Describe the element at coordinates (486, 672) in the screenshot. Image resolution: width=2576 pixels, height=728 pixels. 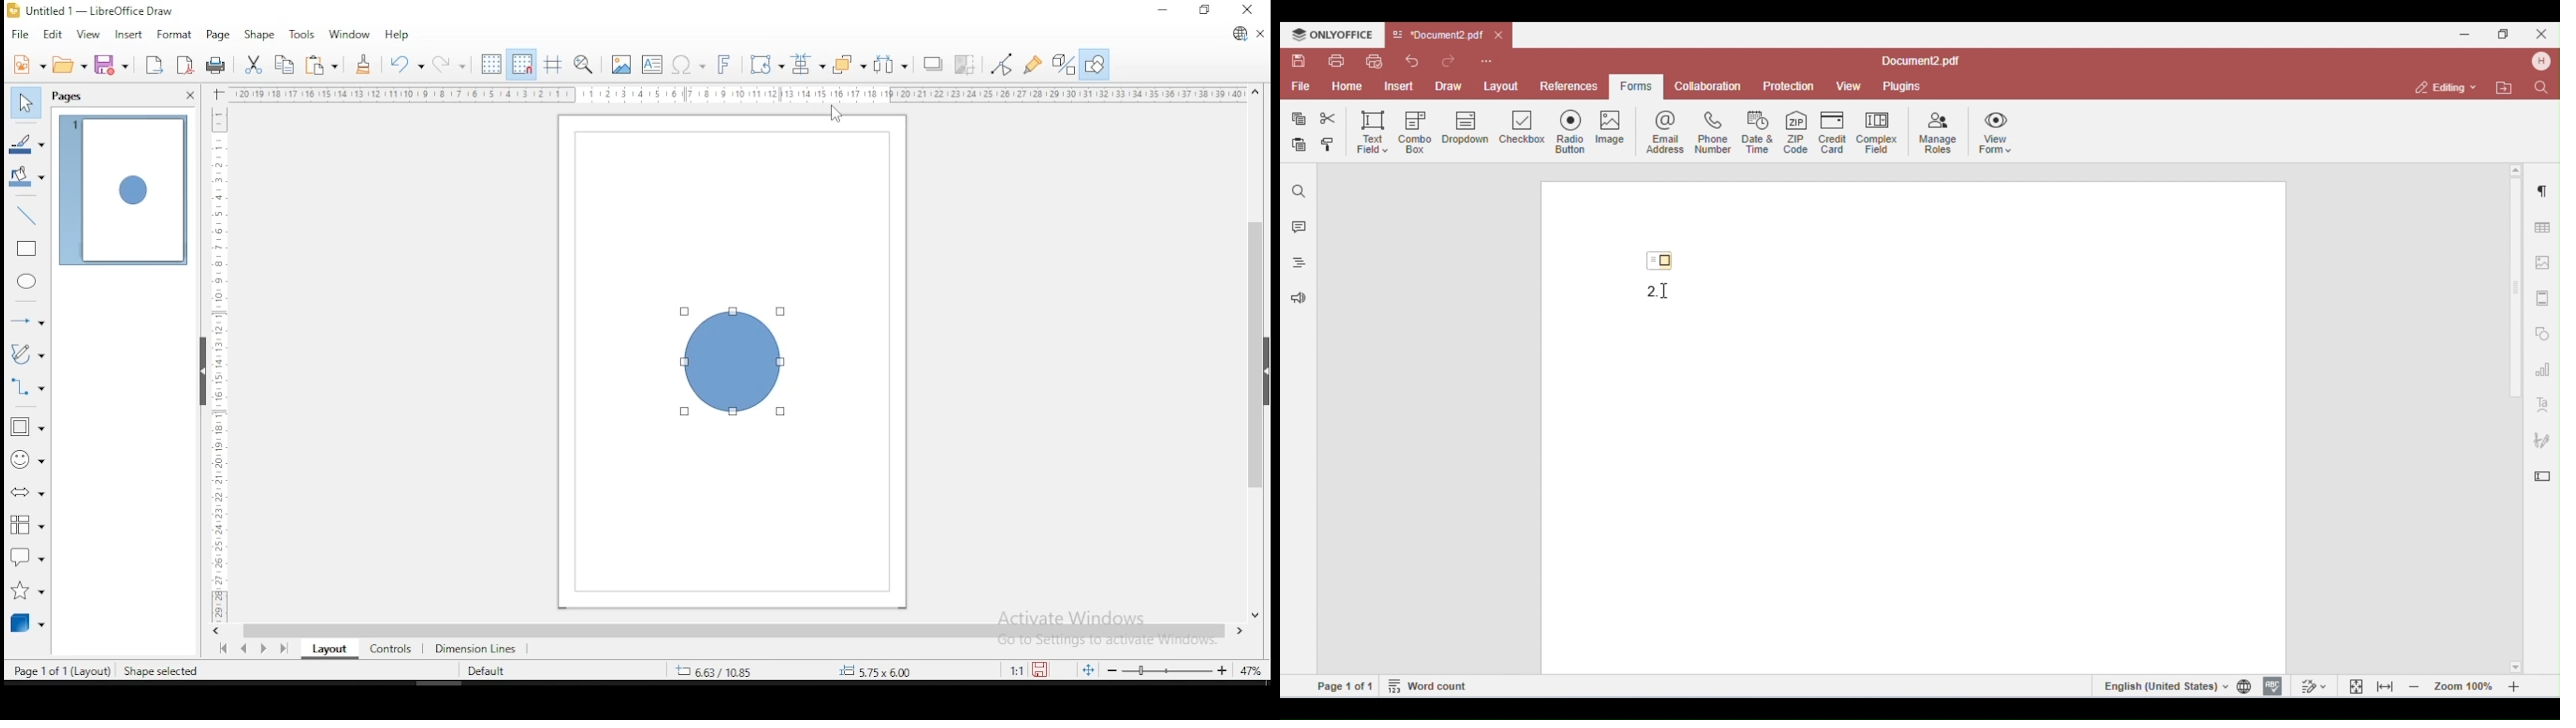
I see `default` at that location.